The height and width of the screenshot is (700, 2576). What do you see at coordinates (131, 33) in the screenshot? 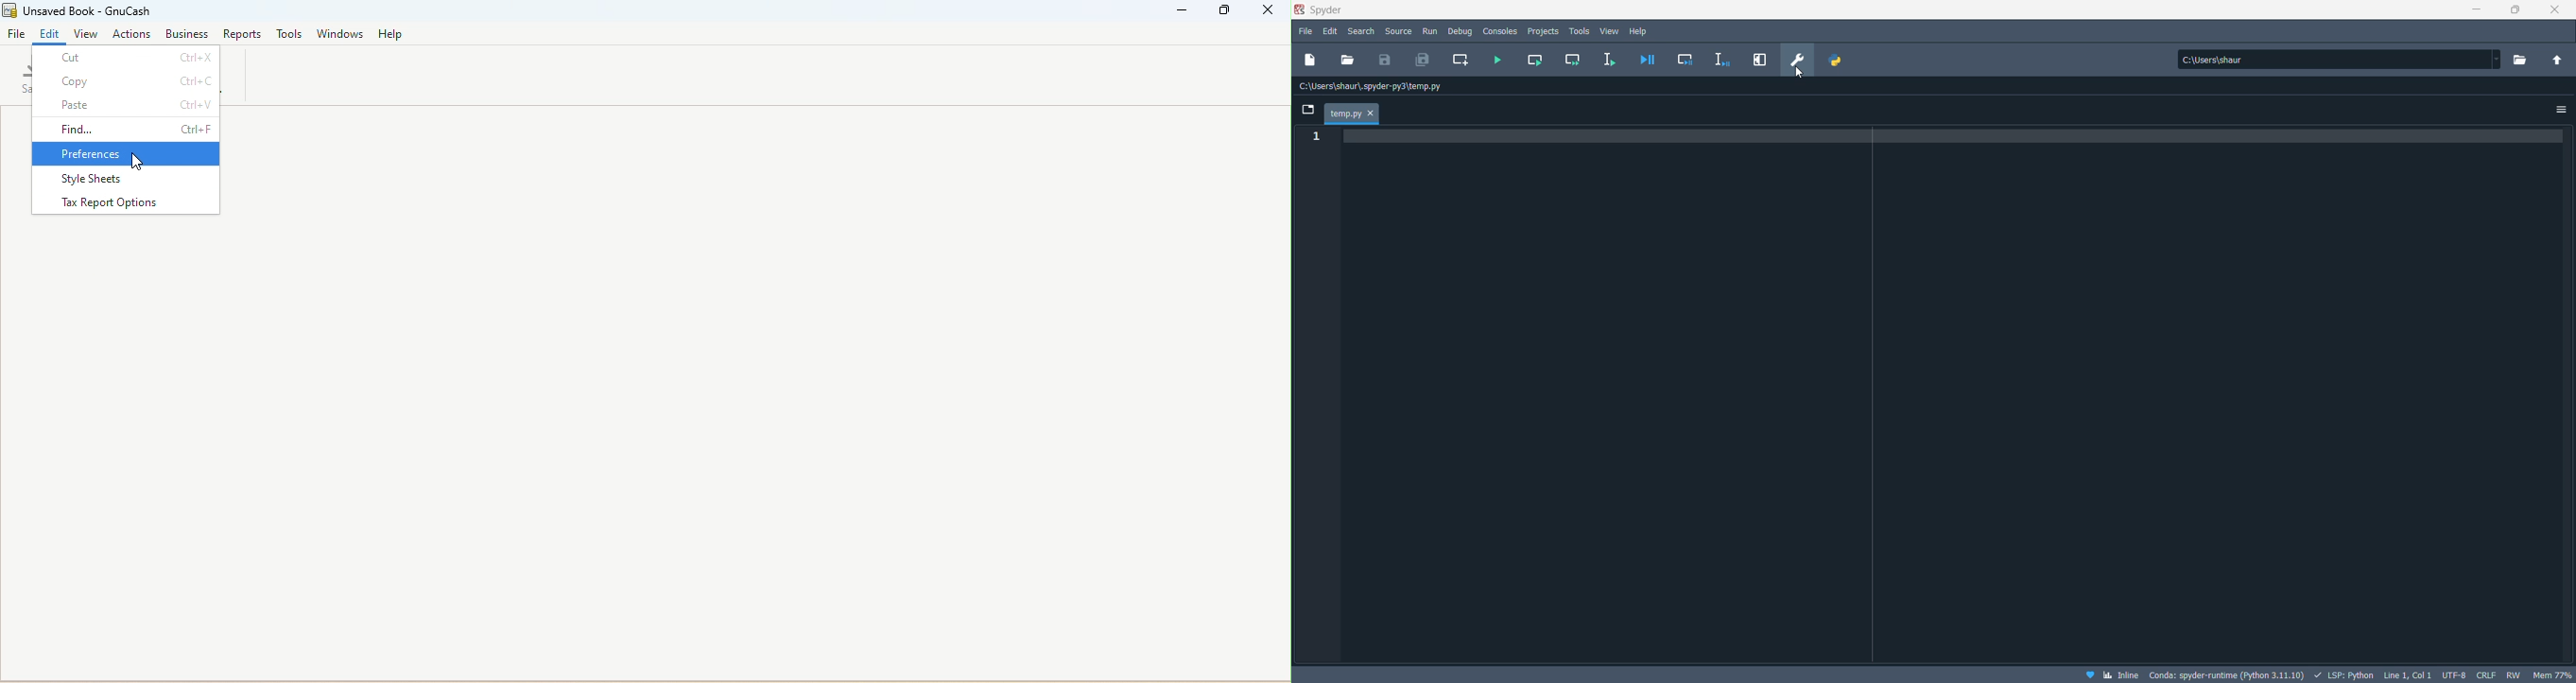
I see `actions` at bounding box center [131, 33].